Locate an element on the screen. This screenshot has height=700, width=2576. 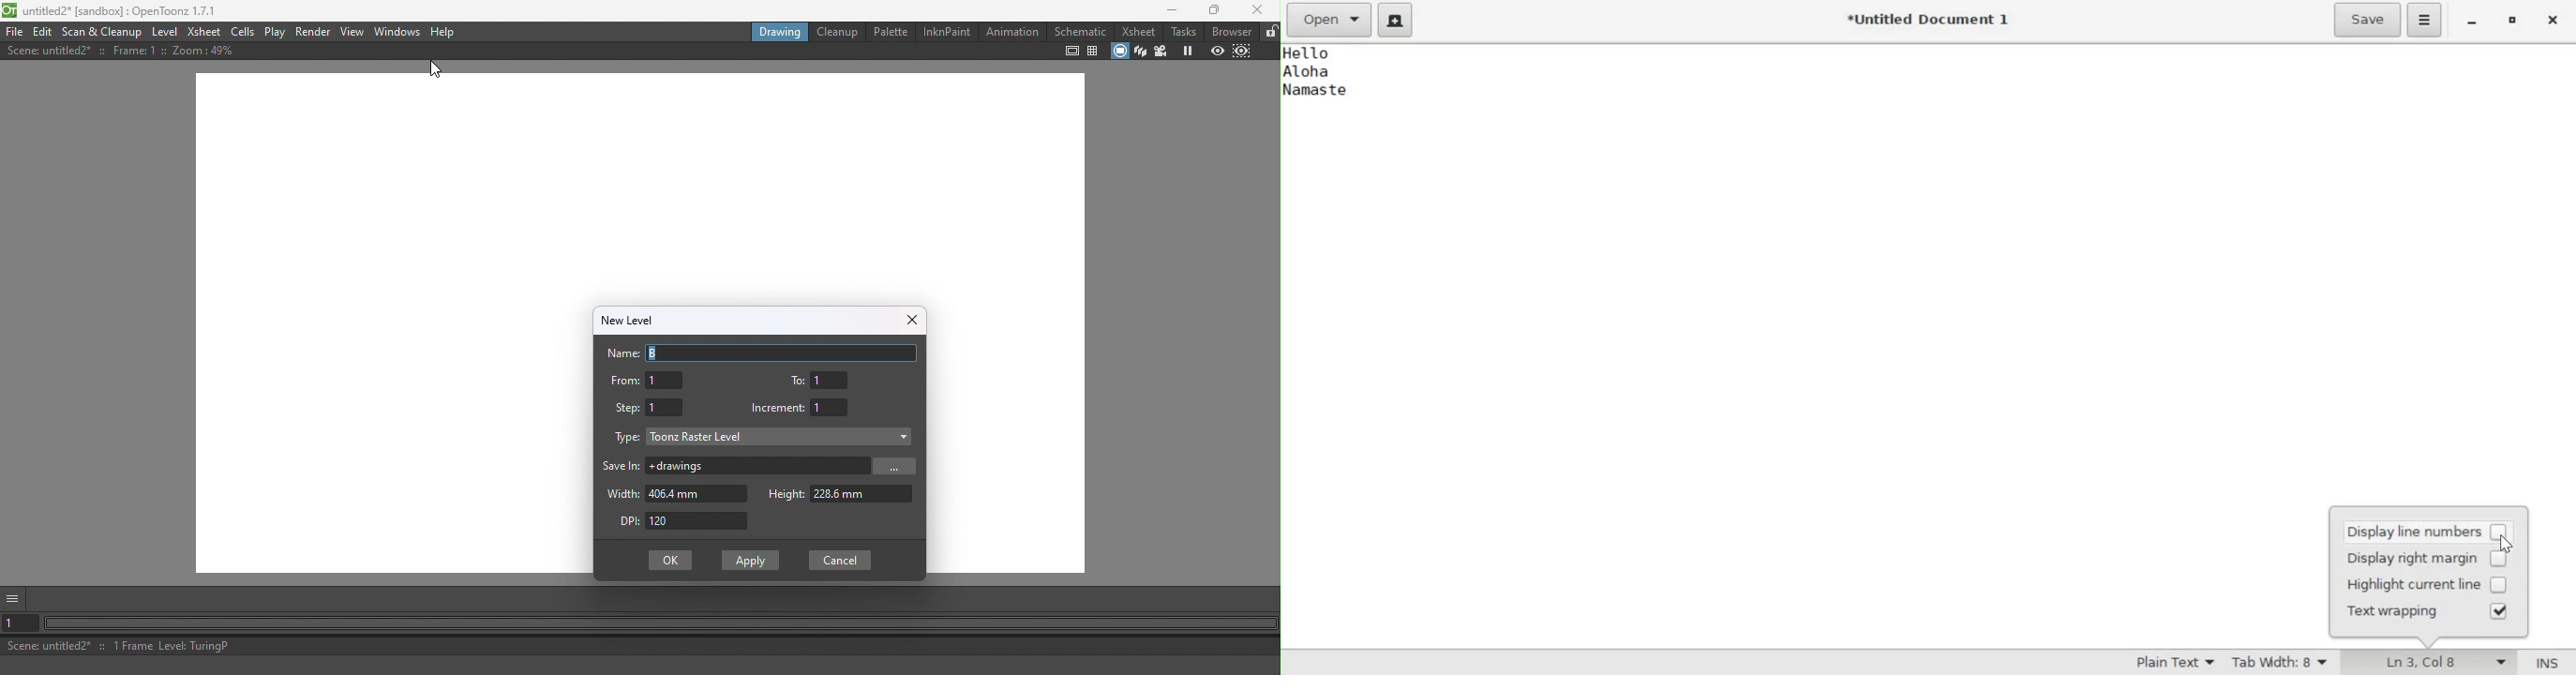
Text box is located at coordinates (782, 353).